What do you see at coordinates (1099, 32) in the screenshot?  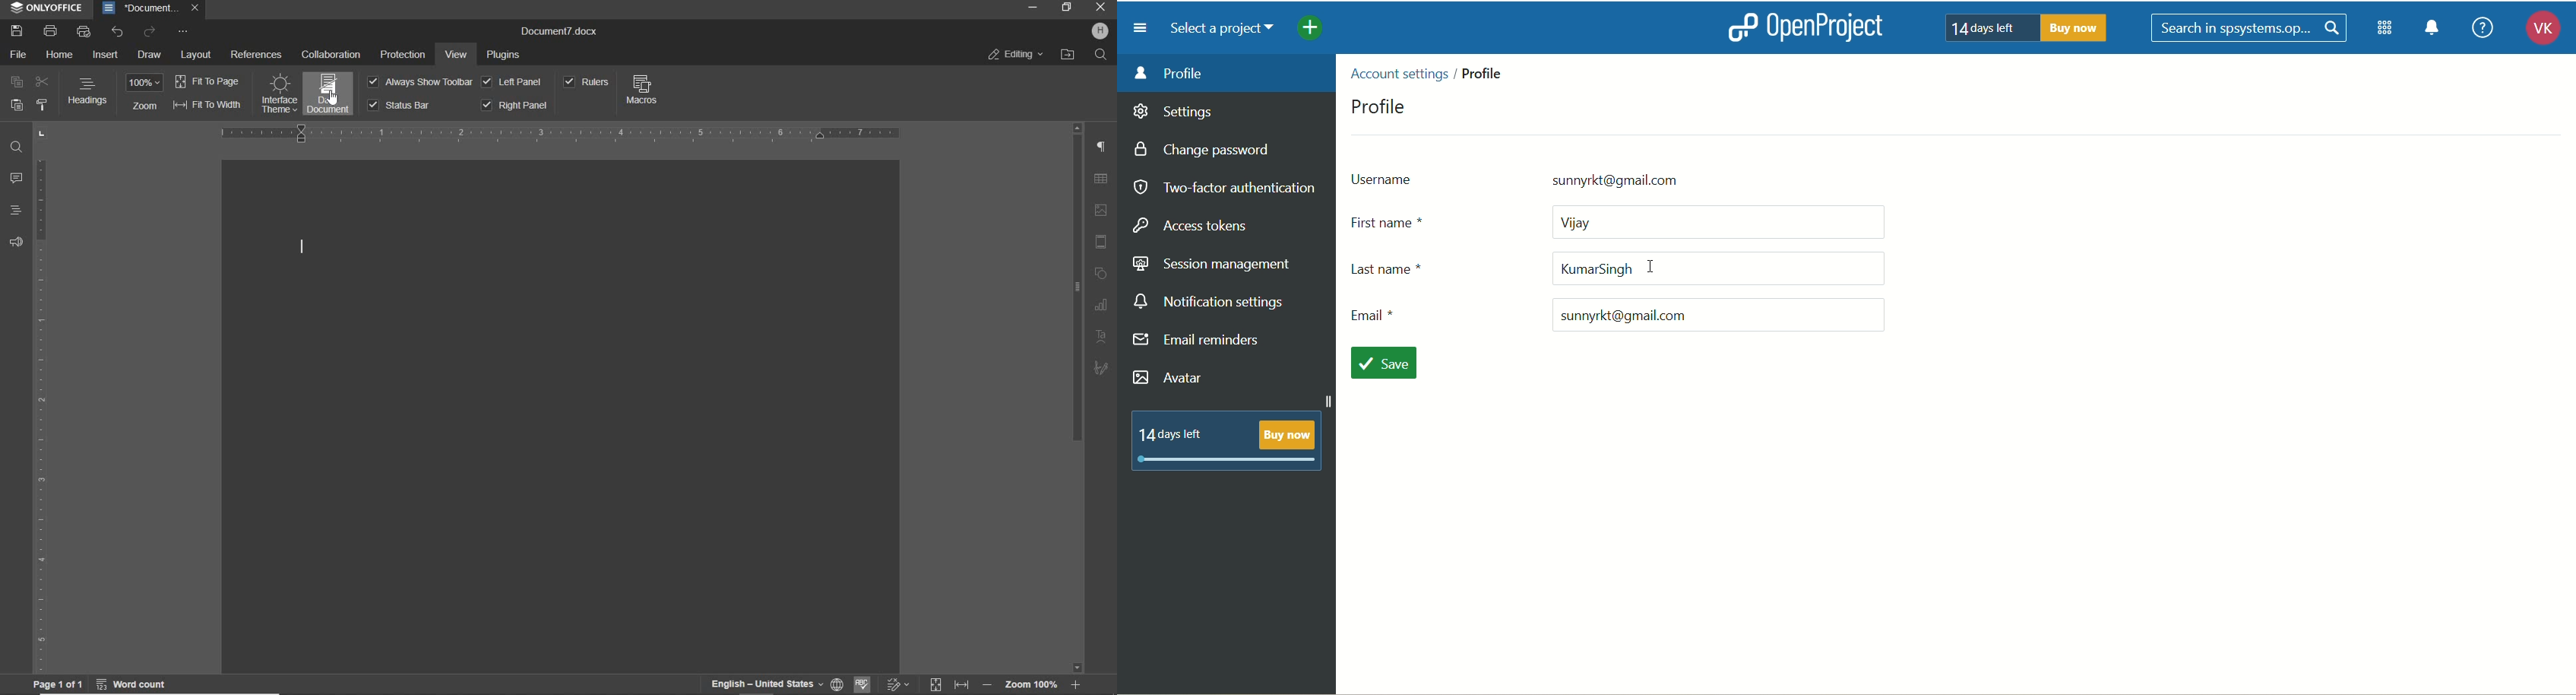 I see `HP` at bounding box center [1099, 32].